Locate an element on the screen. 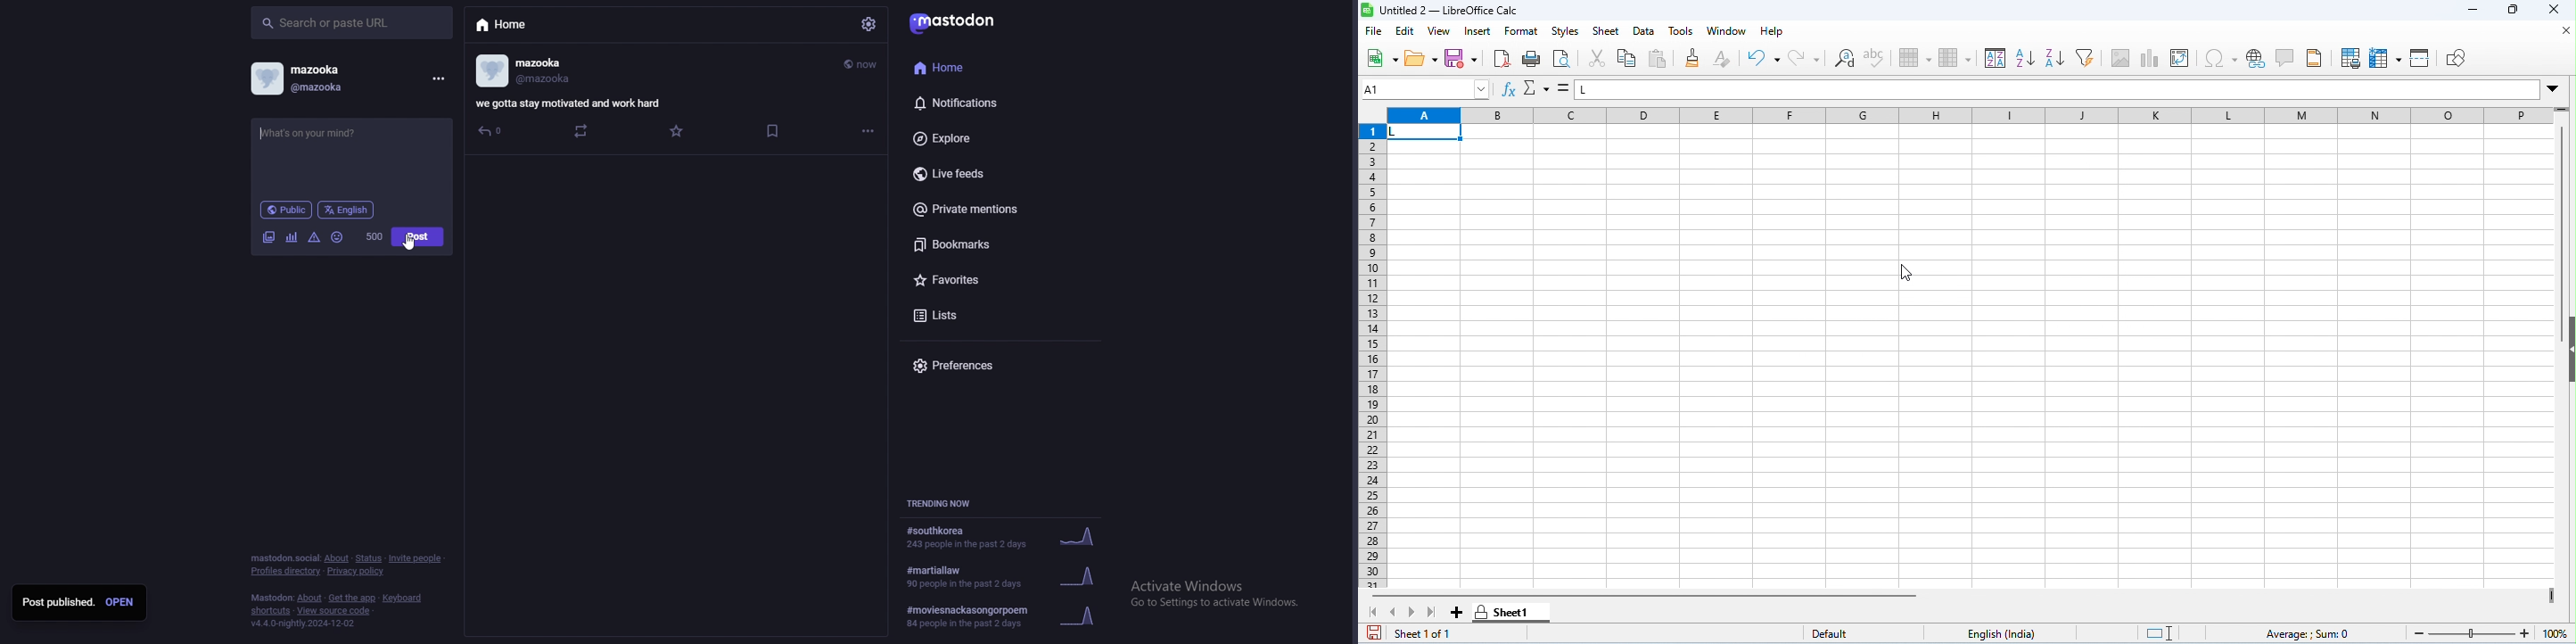  formula is located at coordinates (2309, 634).